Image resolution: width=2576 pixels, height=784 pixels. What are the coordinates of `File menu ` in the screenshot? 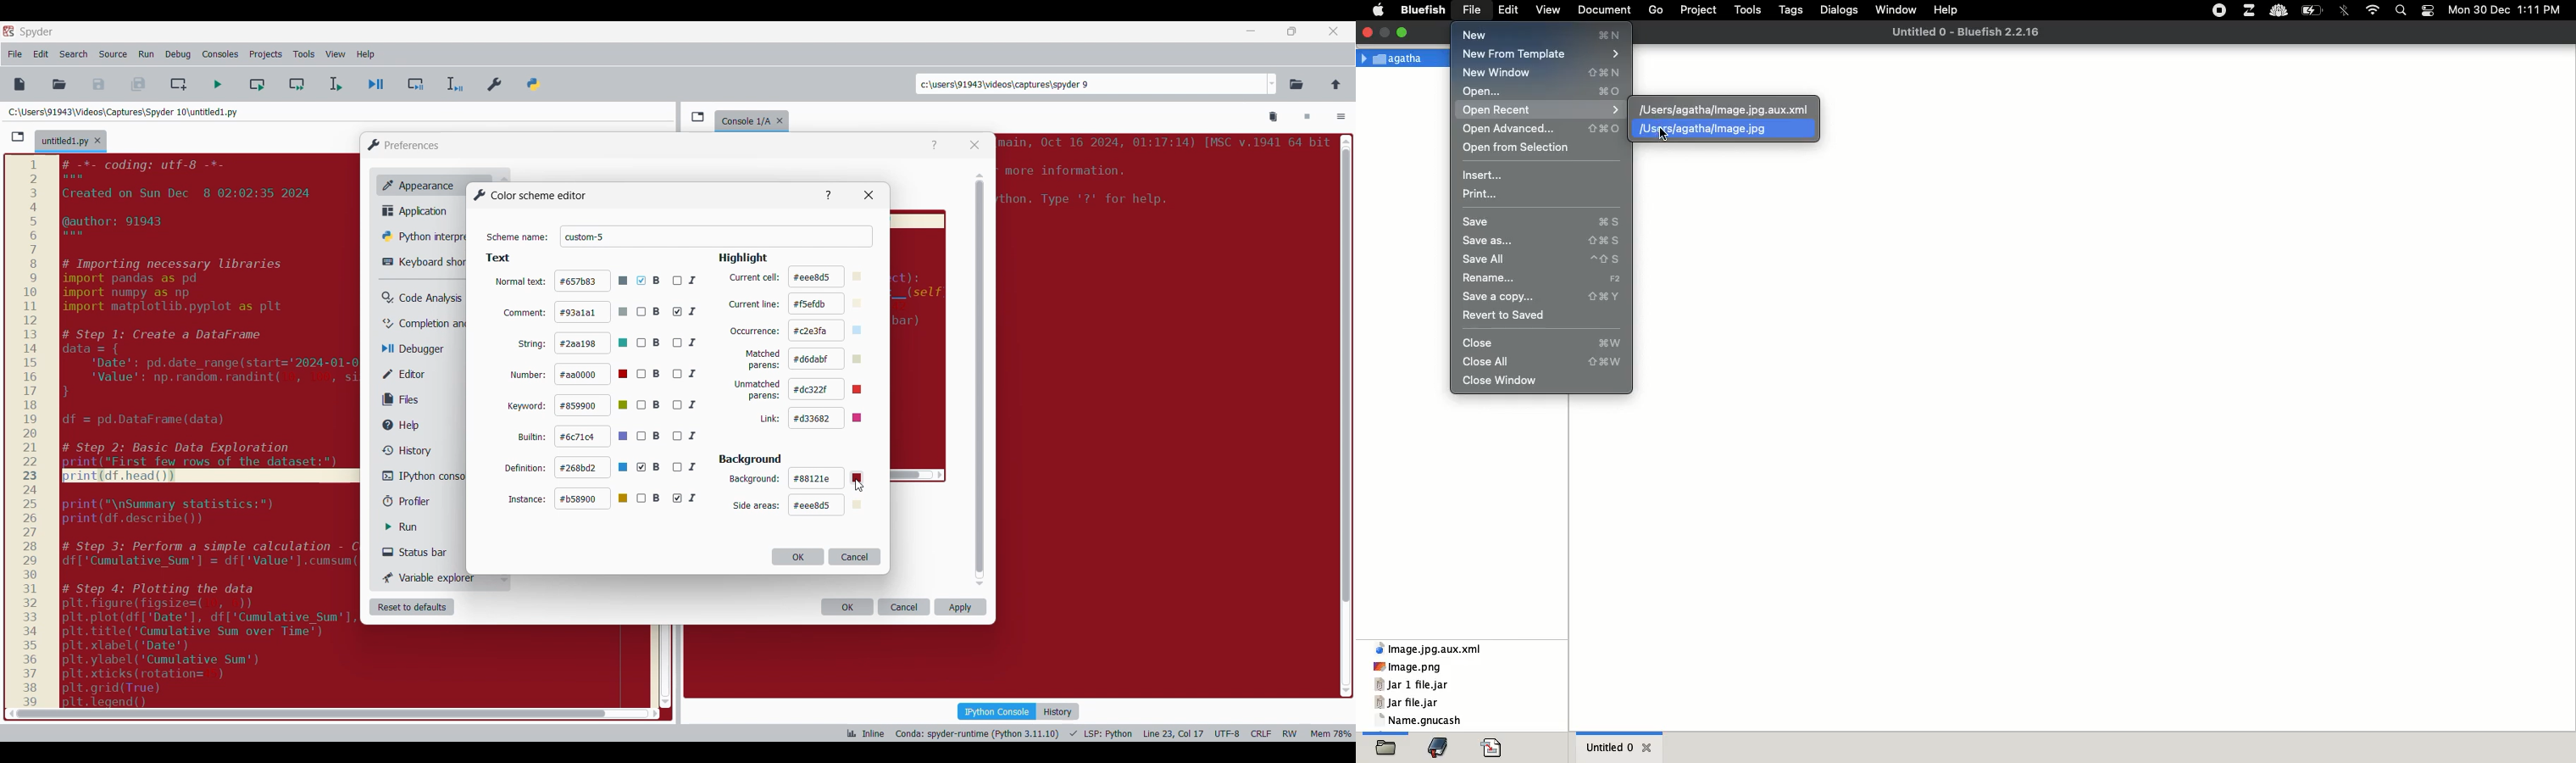 It's located at (15, 54).